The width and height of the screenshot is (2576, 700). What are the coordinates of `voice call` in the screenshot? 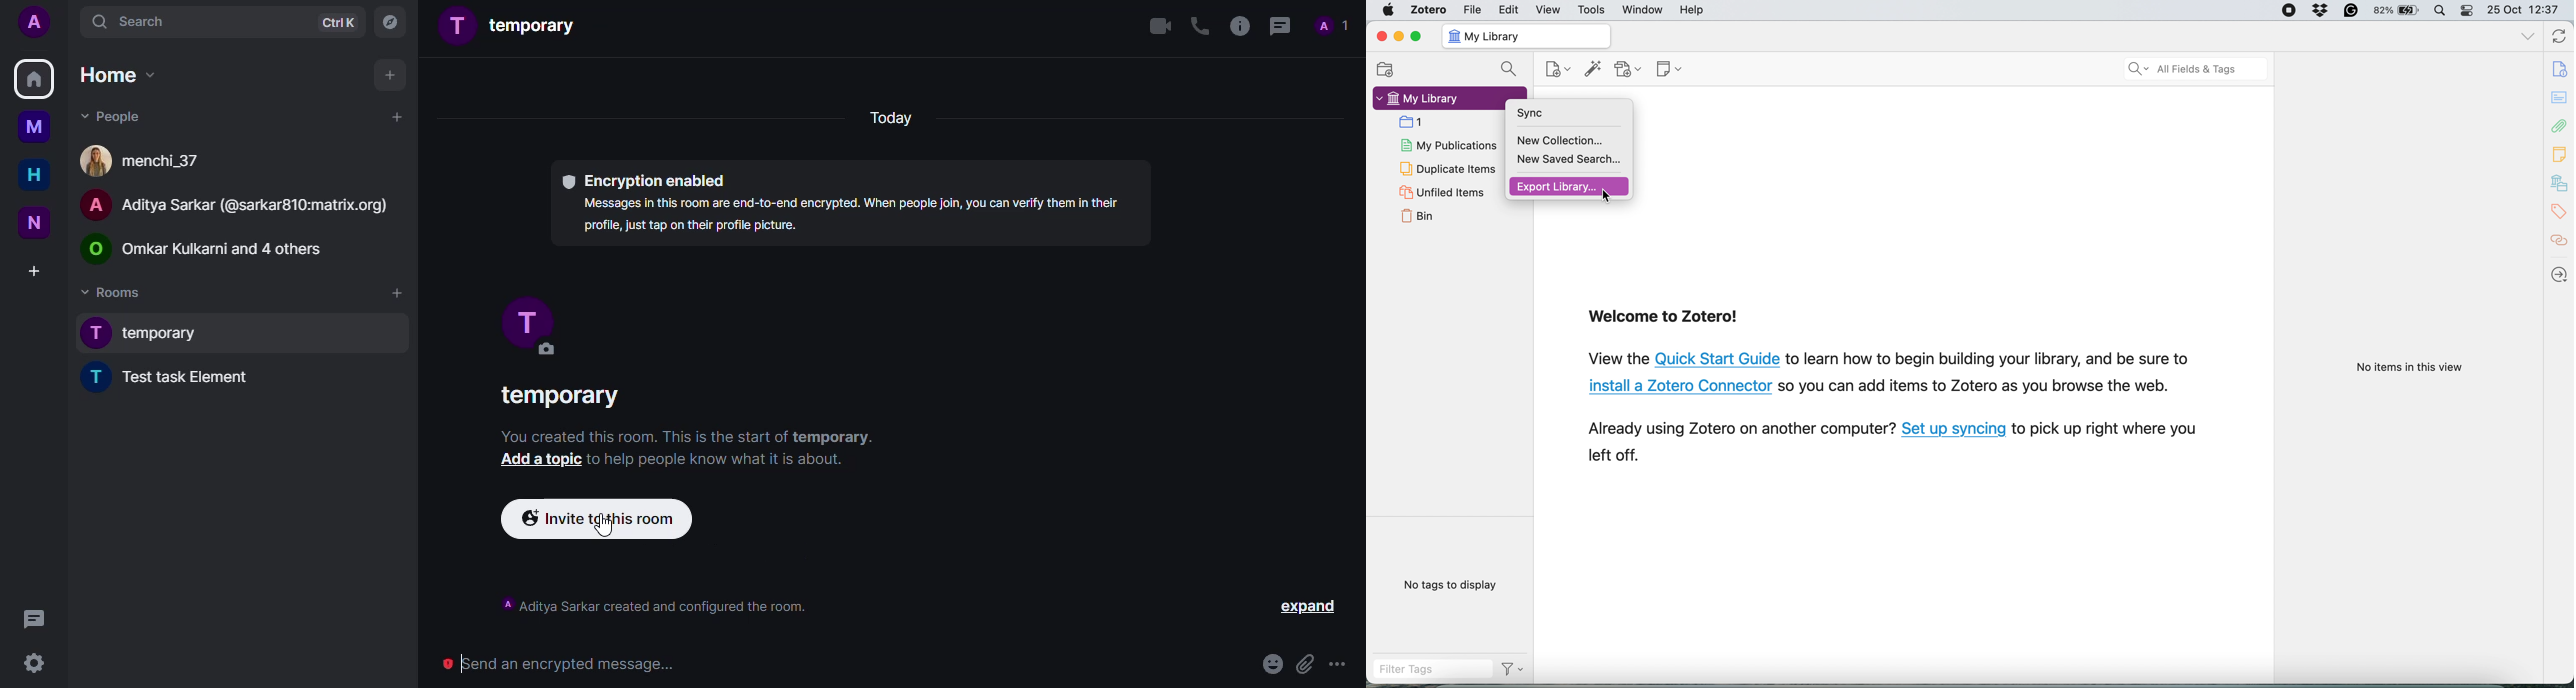 It's located at (1196, 25).